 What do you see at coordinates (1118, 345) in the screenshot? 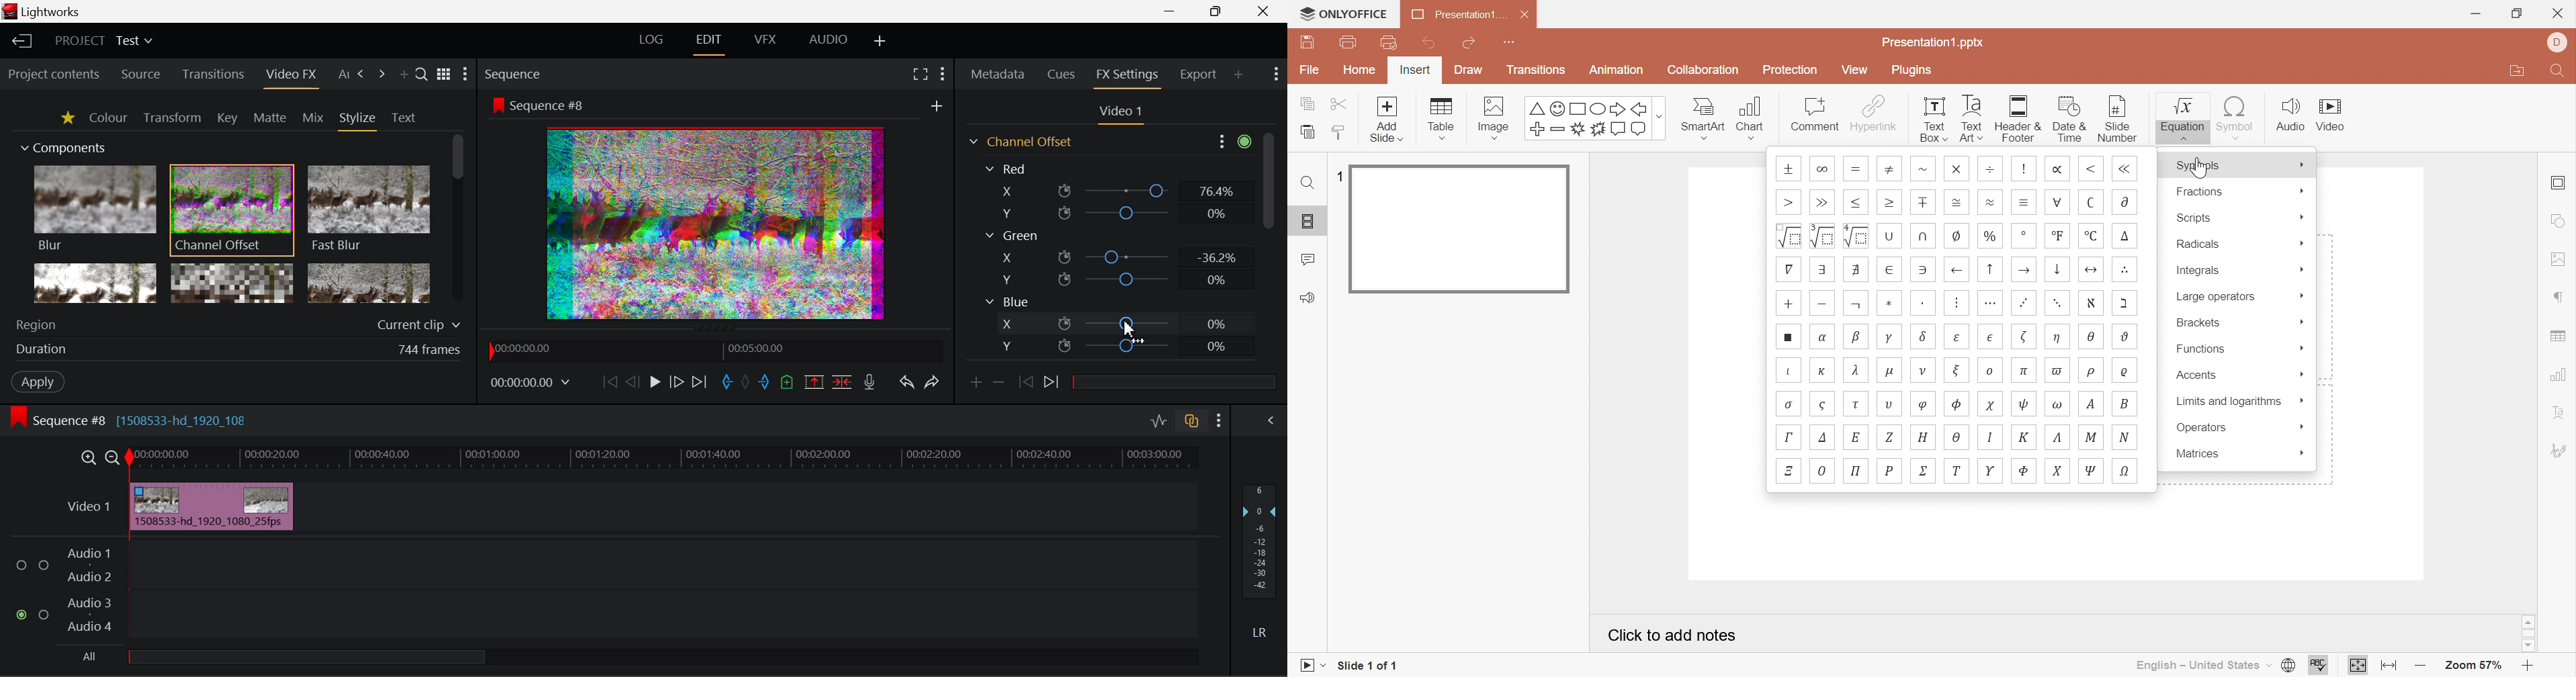
I see `Blue Y` at bounding box center [1118, 345].